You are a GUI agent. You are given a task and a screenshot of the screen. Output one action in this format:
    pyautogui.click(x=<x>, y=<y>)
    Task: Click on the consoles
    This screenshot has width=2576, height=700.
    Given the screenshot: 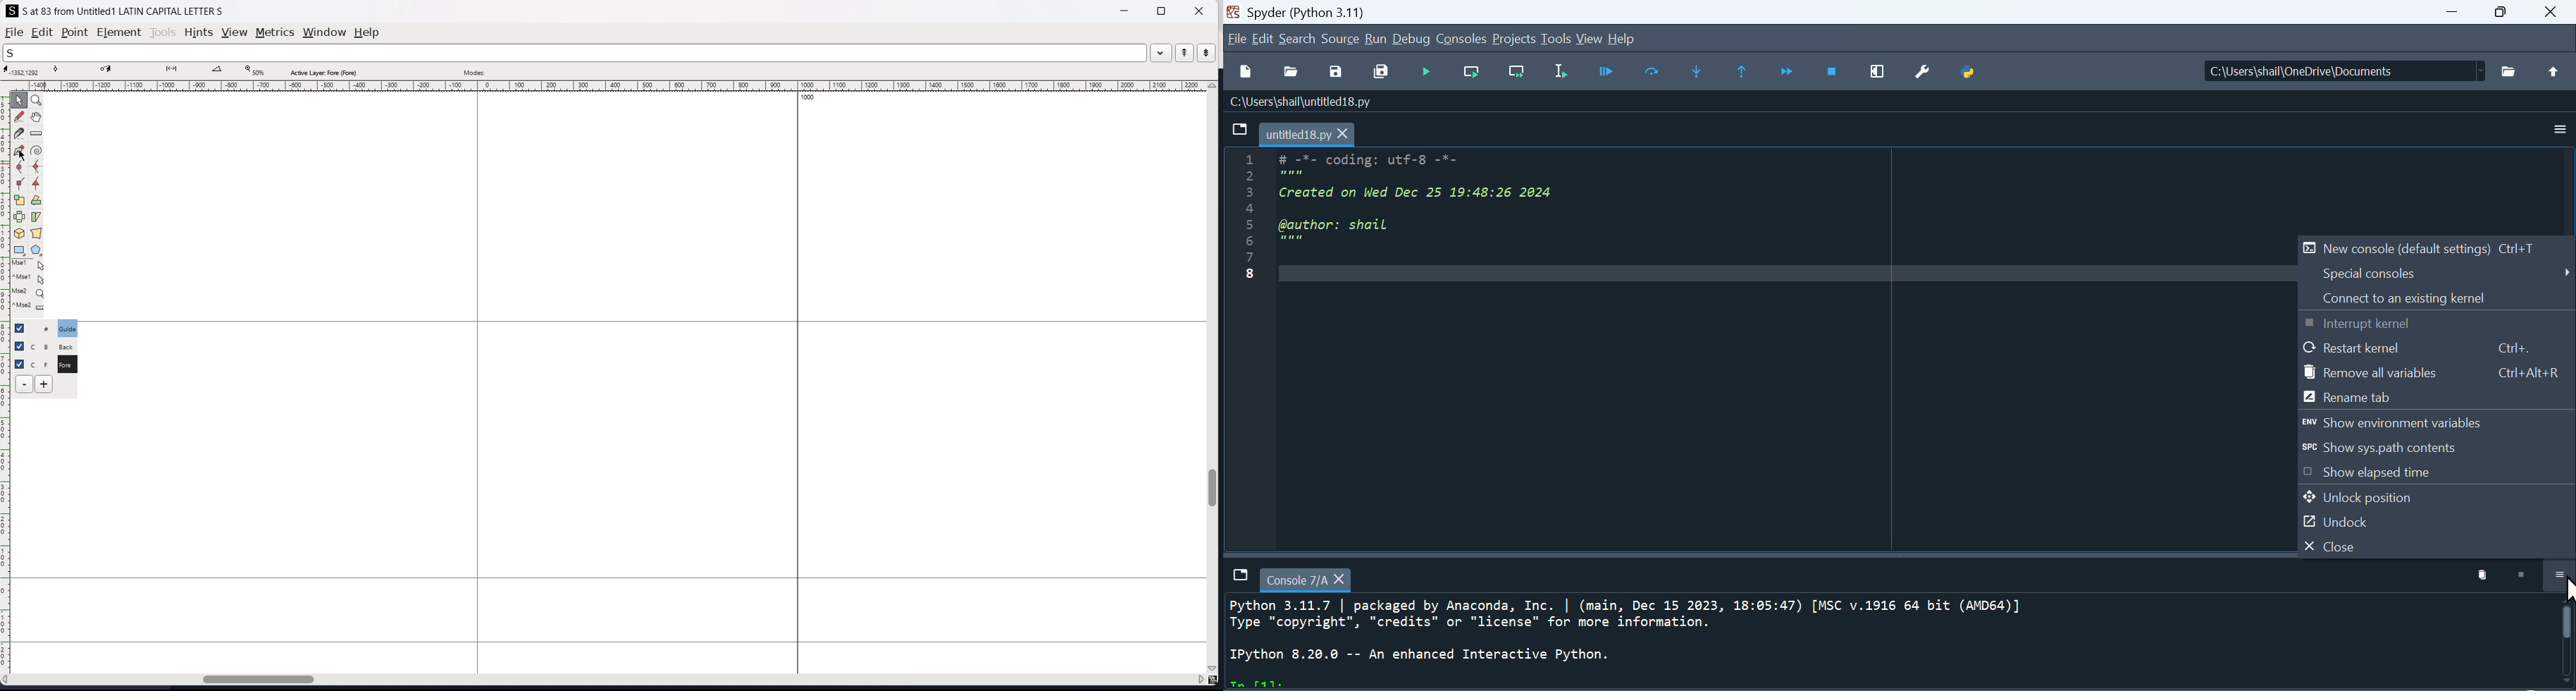 What is the action you would take?
    pyautogui.click(x=1459, y=39)
    